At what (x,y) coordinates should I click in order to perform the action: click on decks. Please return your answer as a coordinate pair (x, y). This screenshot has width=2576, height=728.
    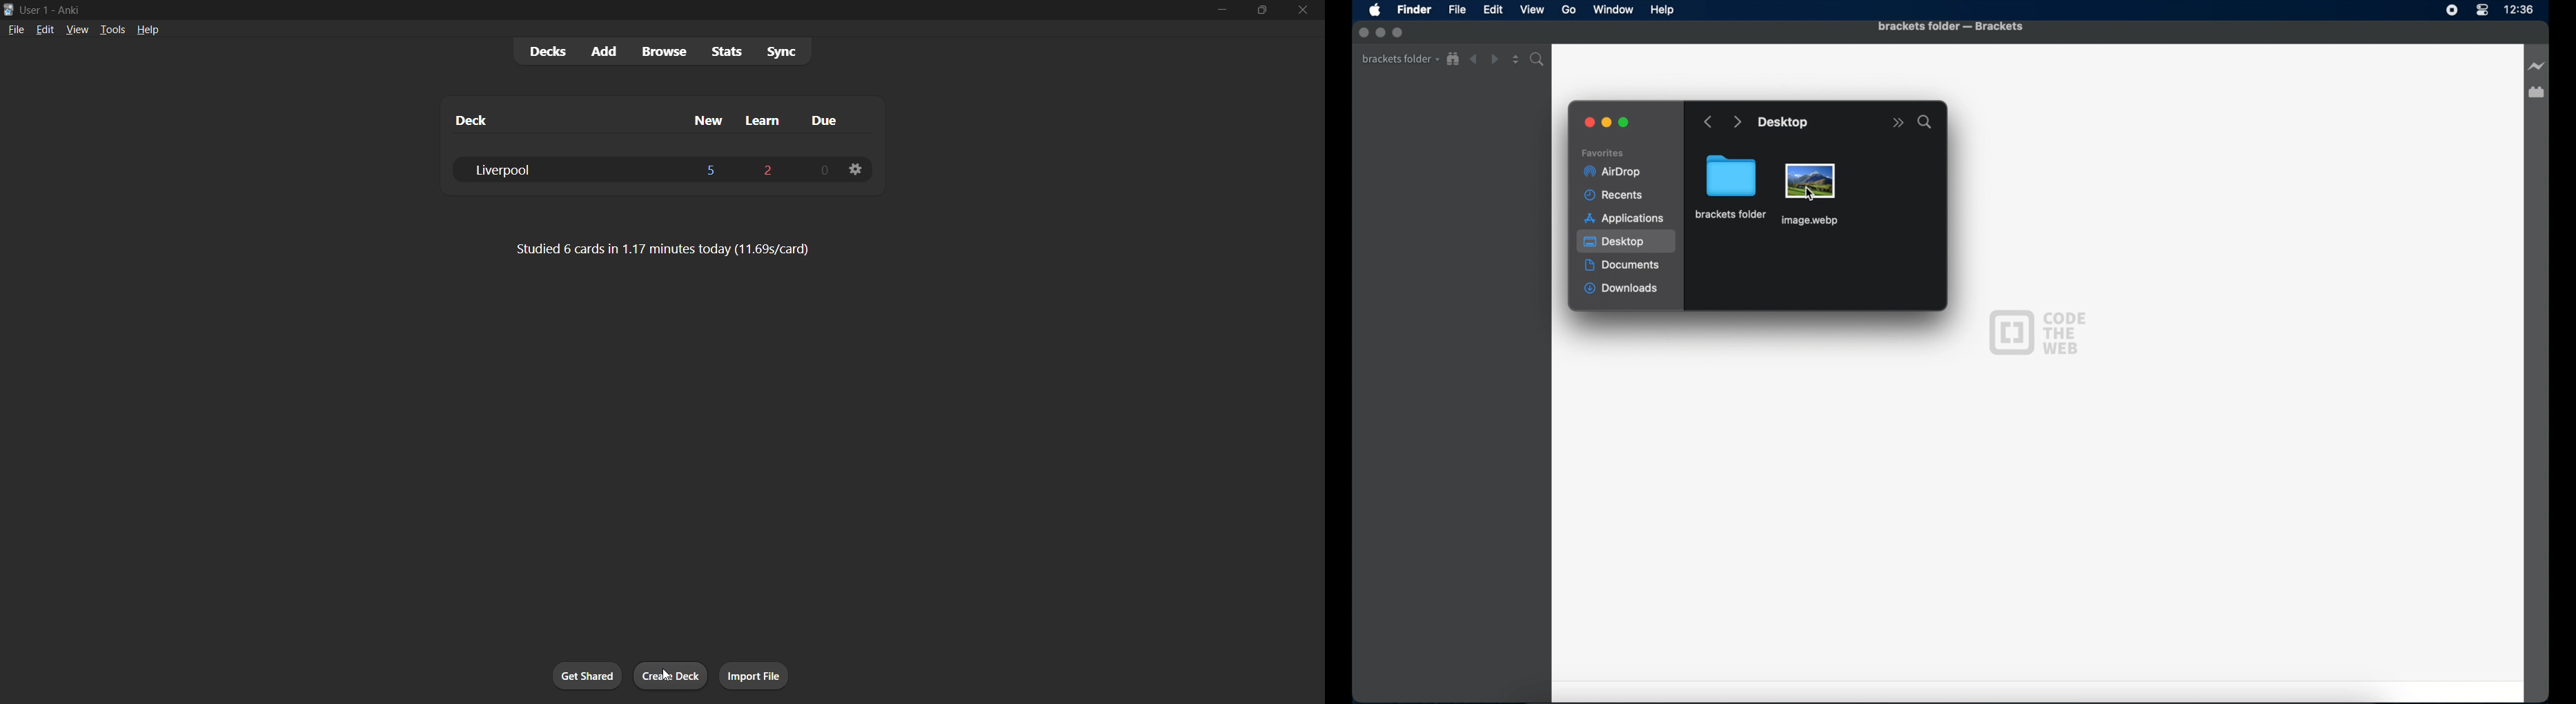
    Looking at the image, I should click on (542, 53).